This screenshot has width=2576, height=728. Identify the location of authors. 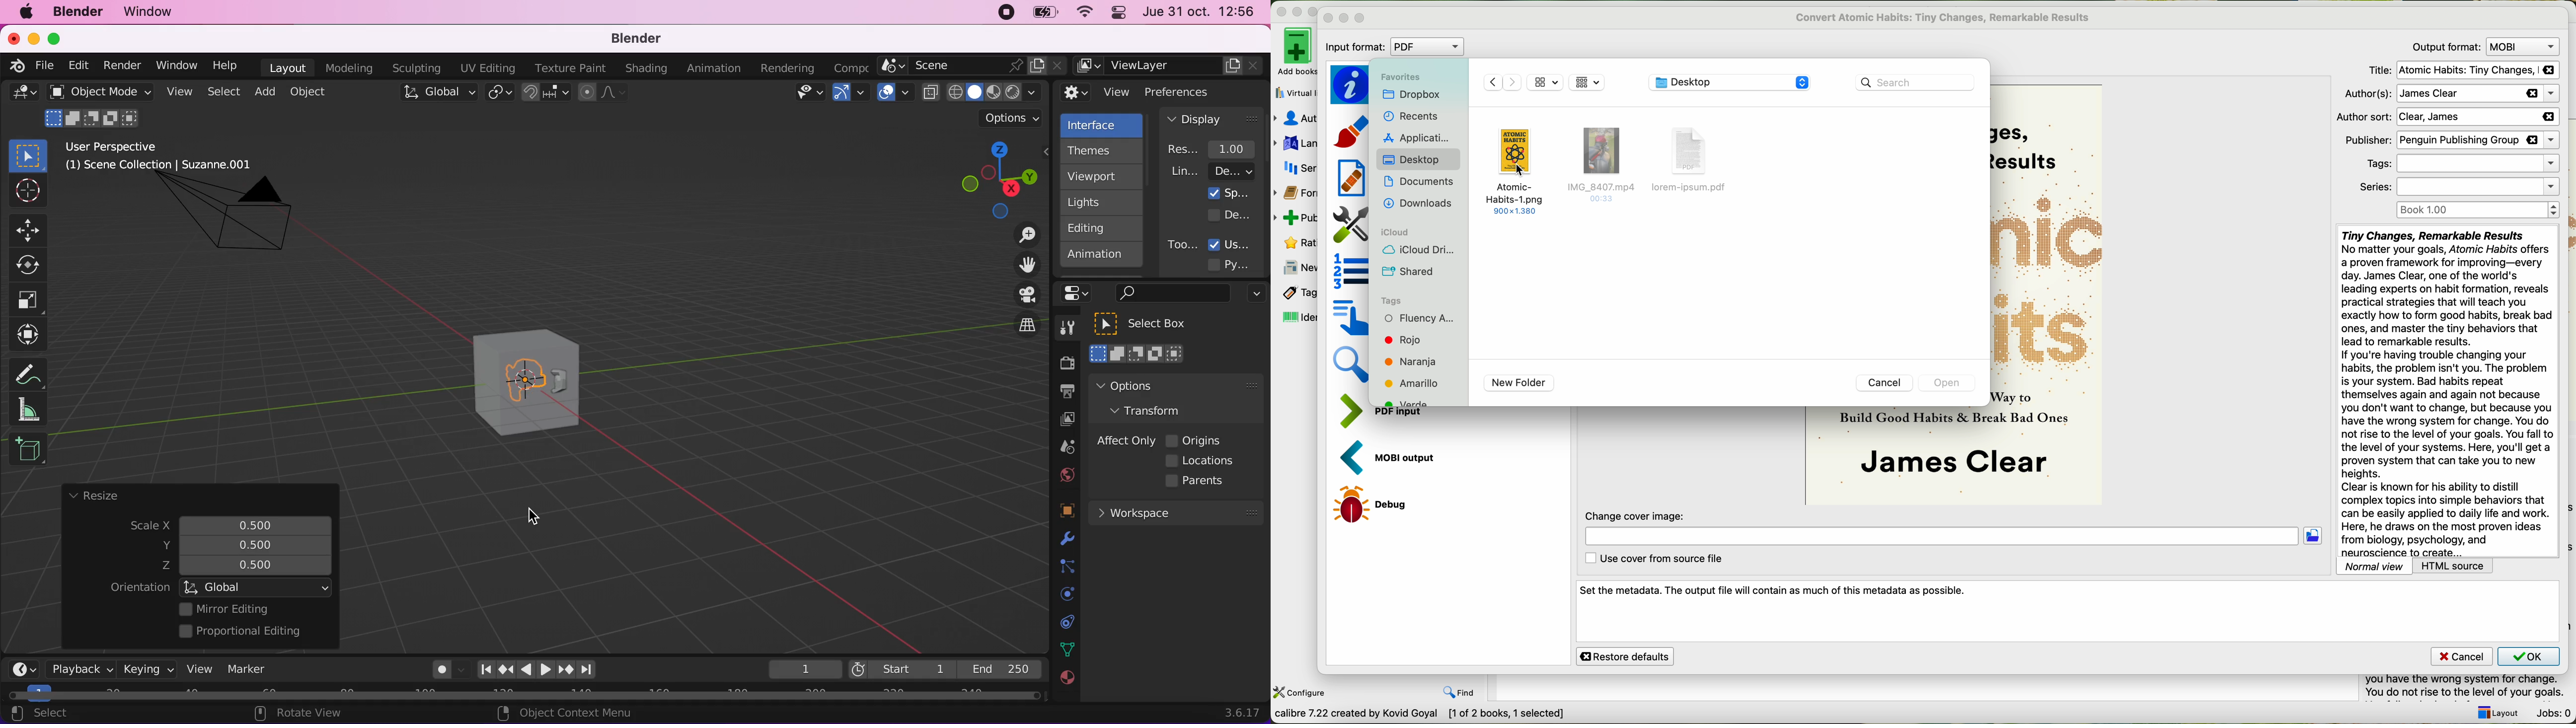
(2449, 94).